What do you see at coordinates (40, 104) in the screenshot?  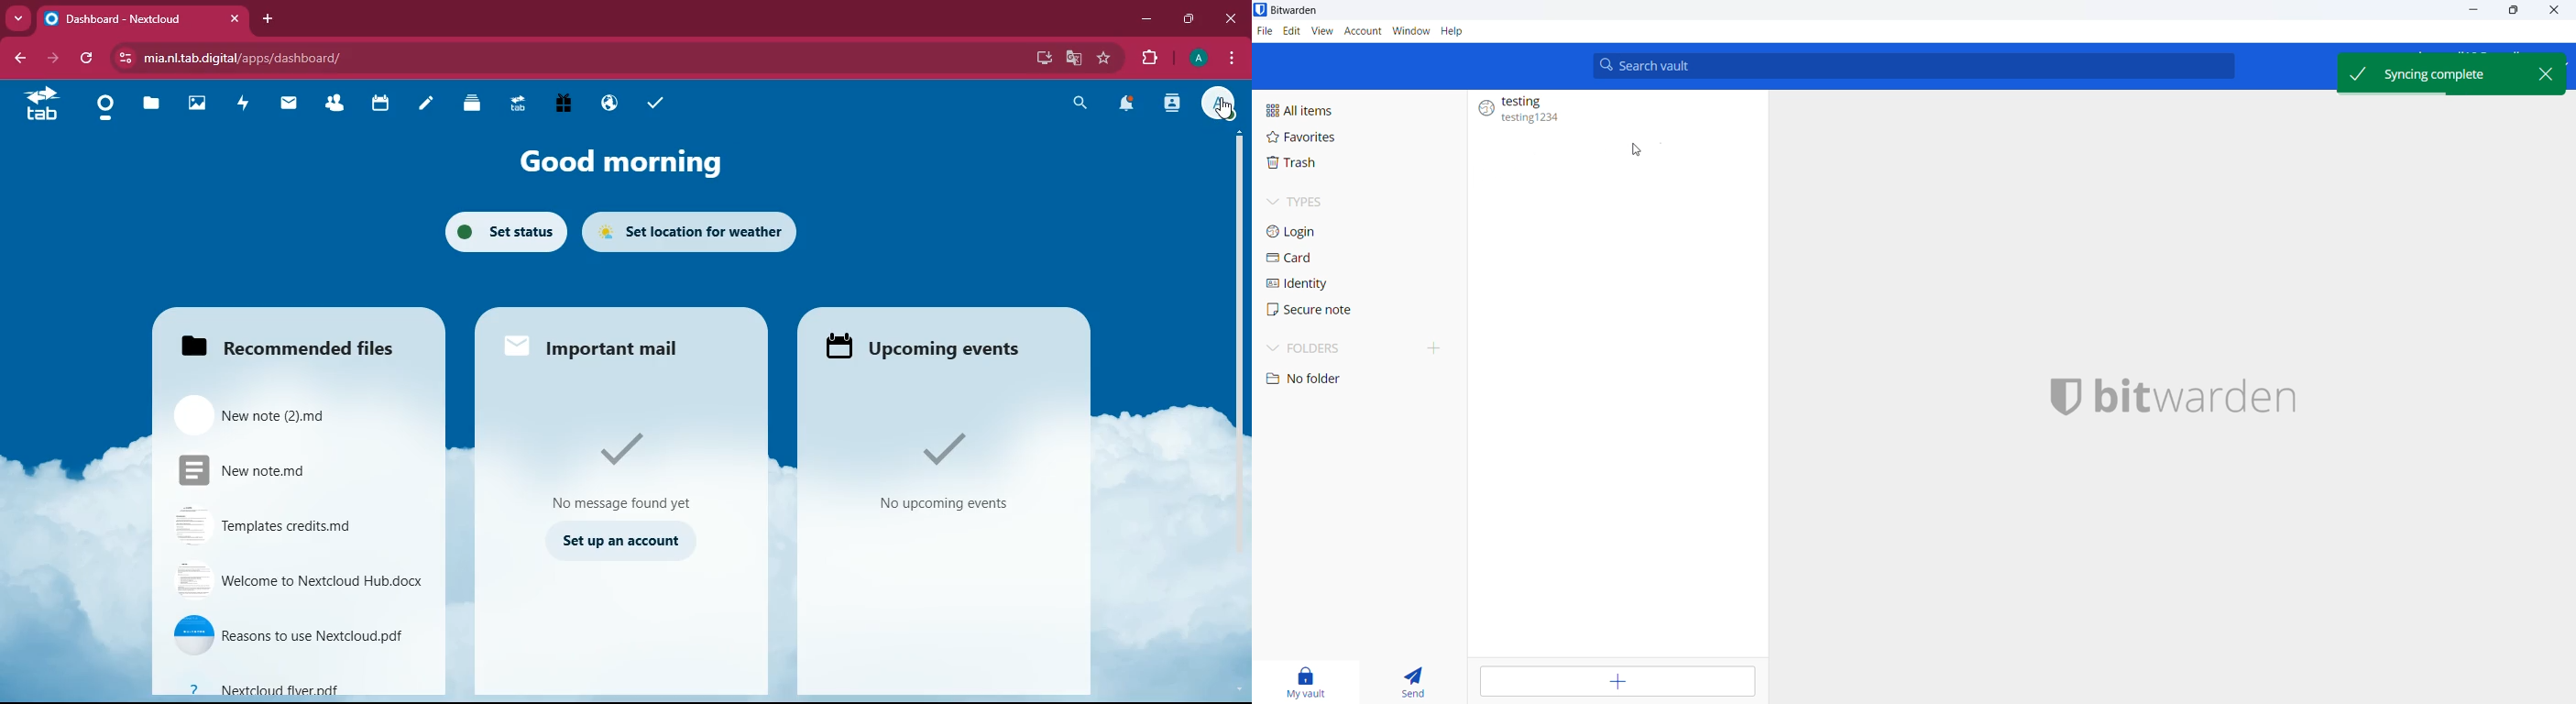 I see `tab` at bounding box center [40, 104].